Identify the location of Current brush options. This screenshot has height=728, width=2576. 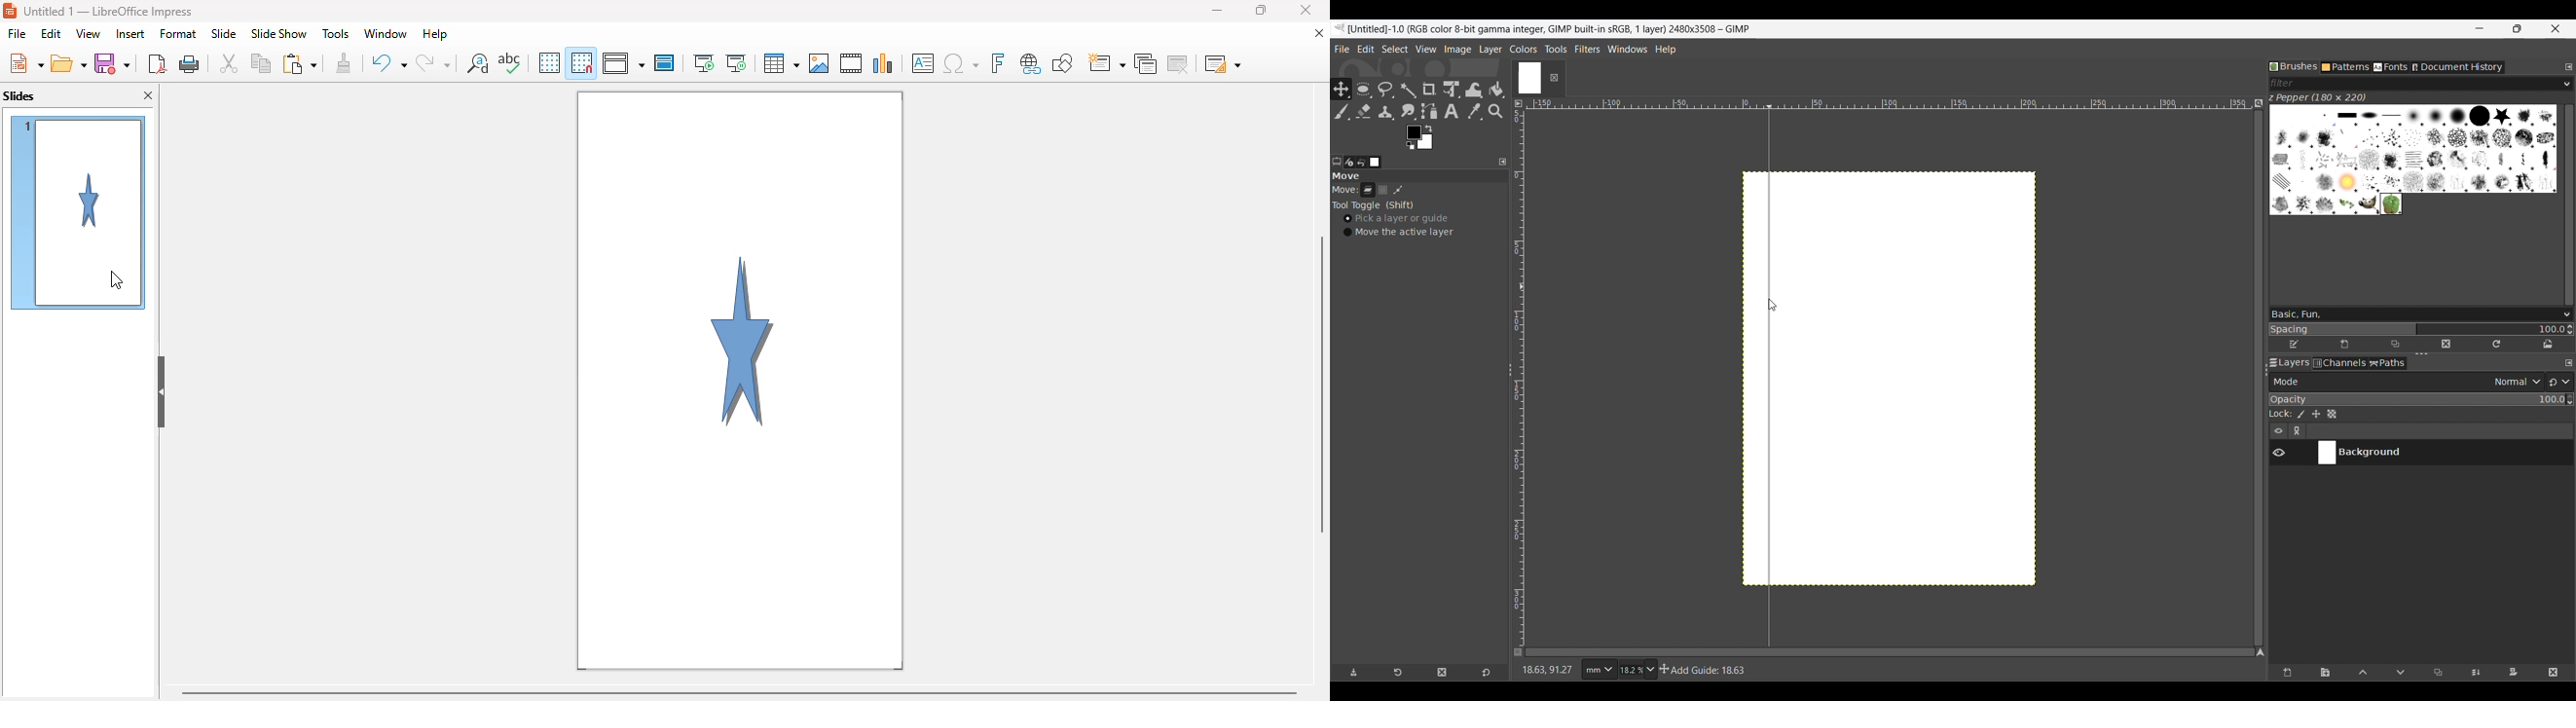
(2413, 160).